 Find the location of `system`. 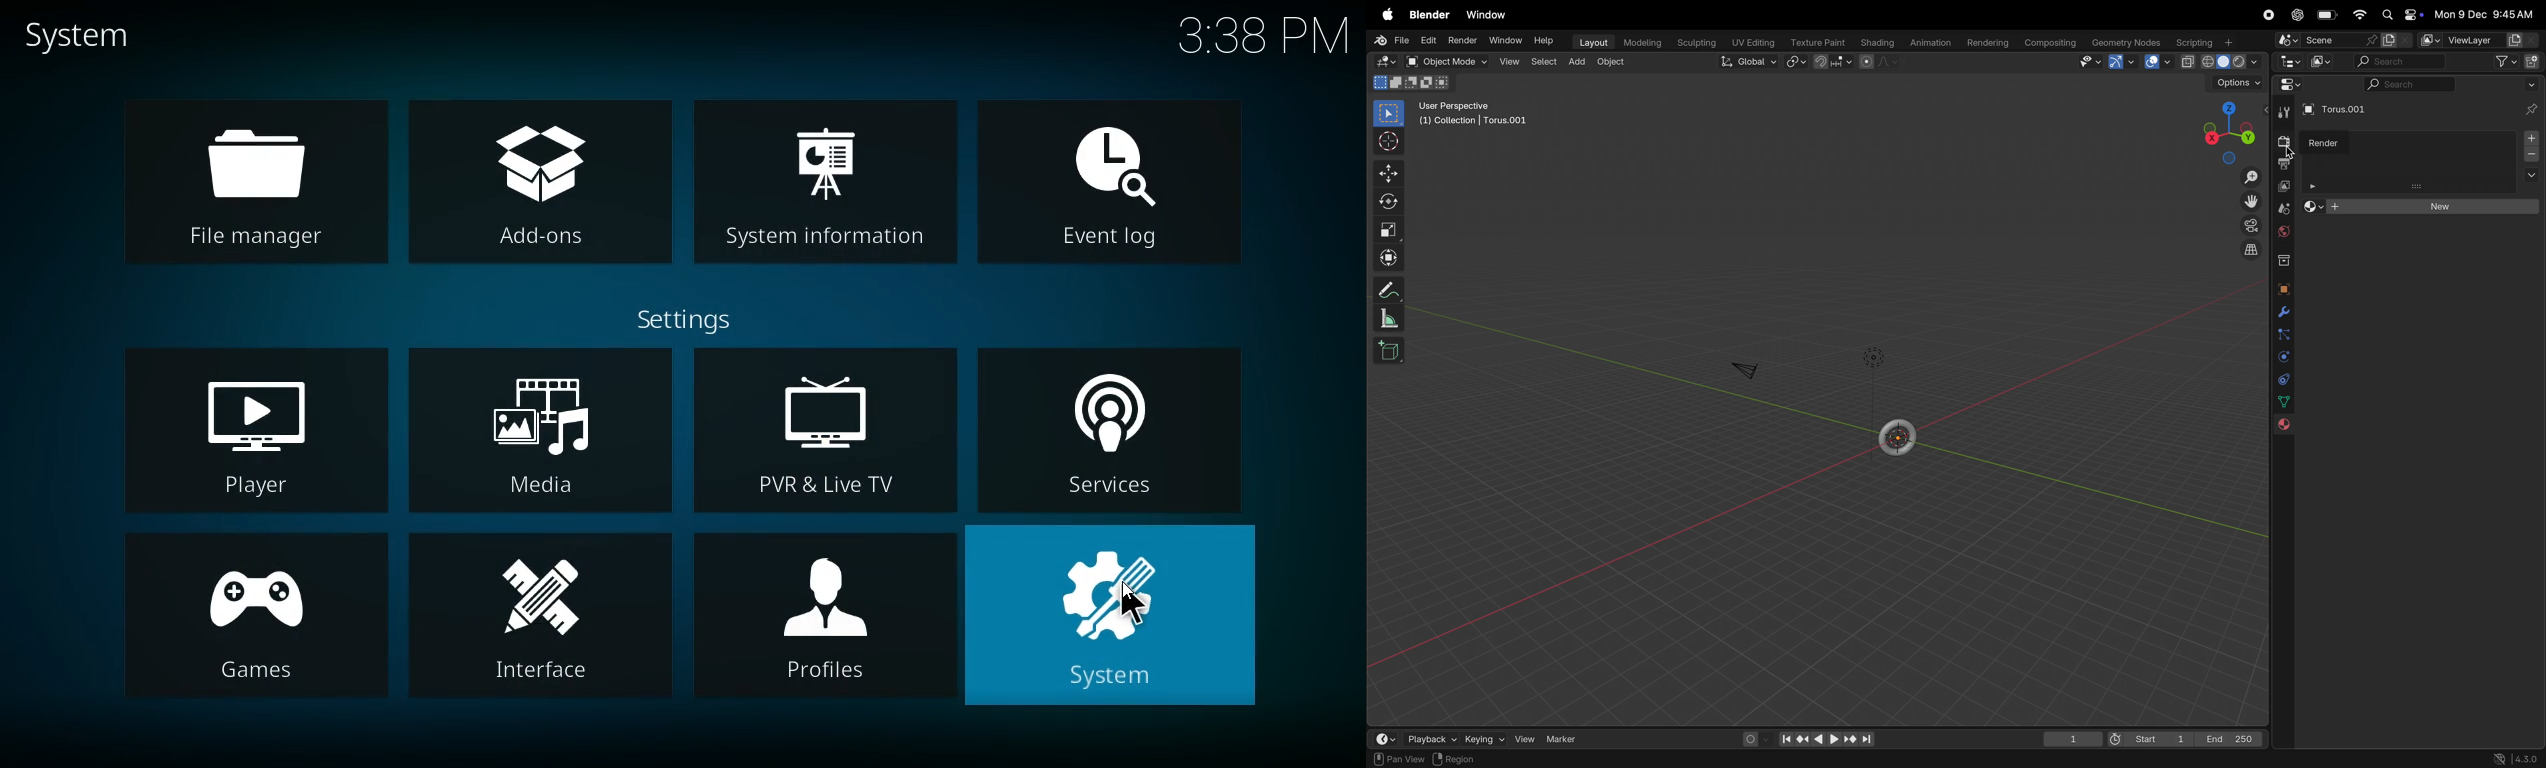

system is located at coordinates (89, 36).